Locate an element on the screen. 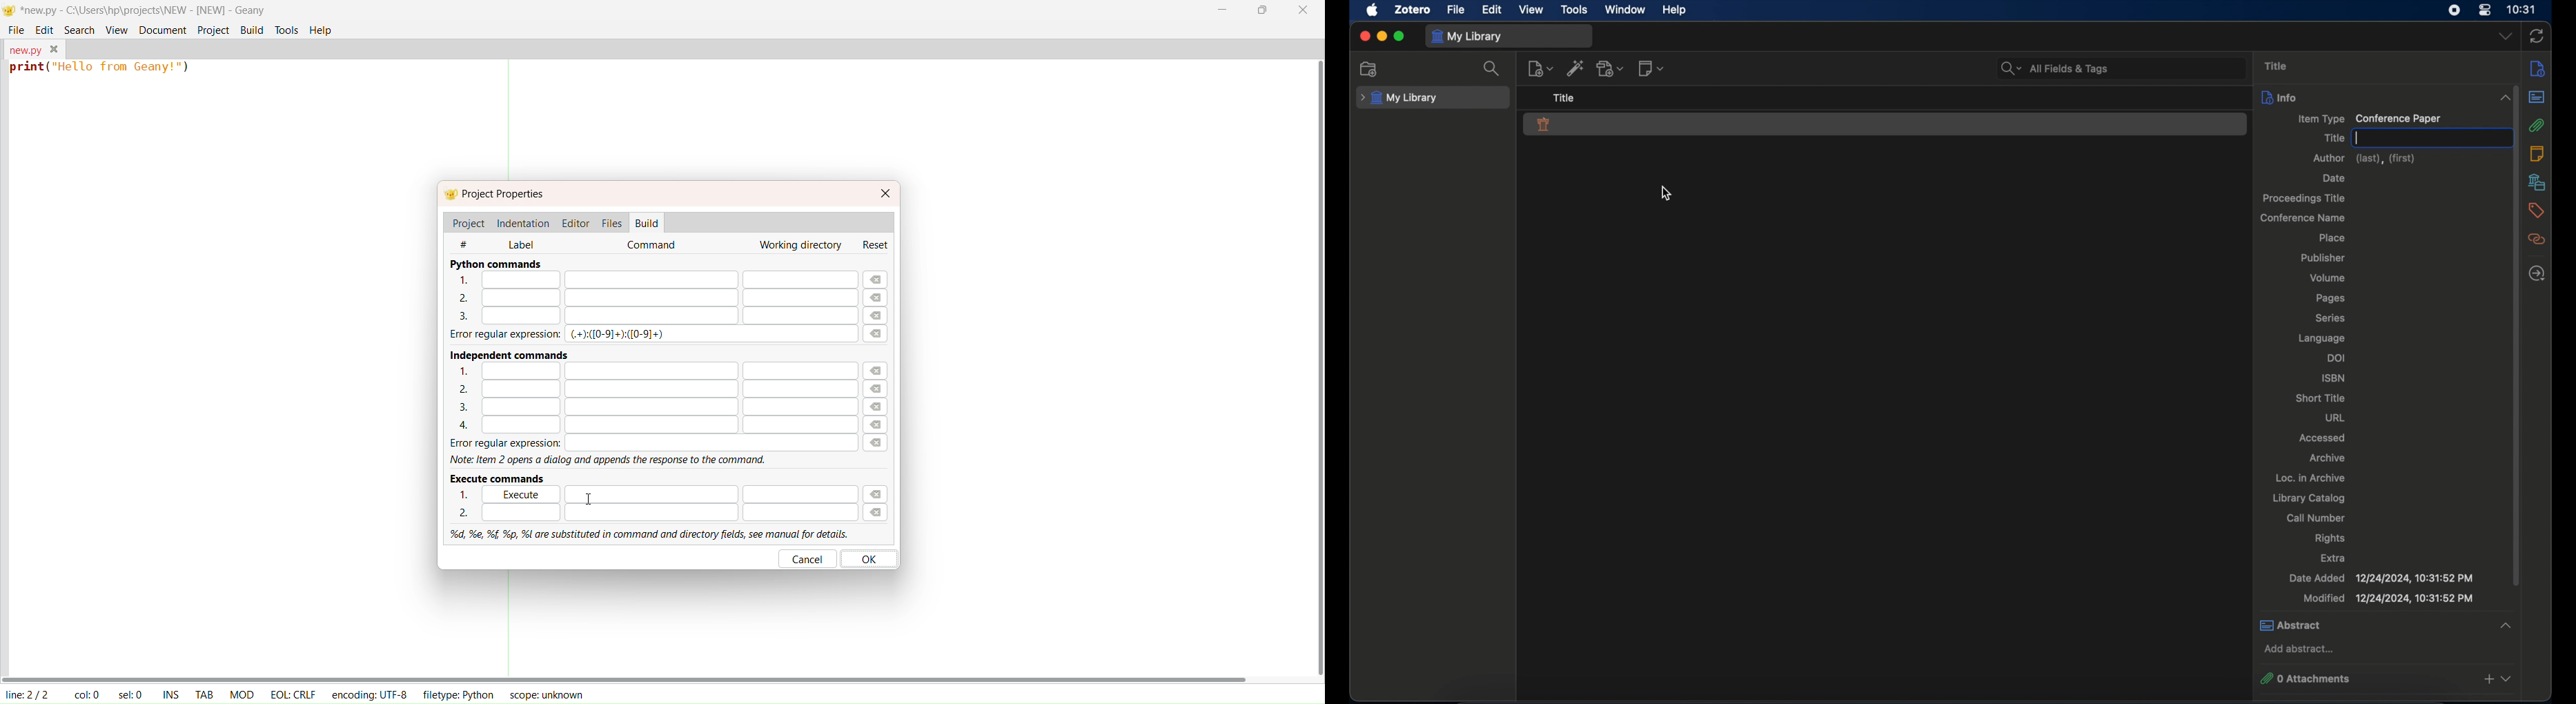  archive is located at coordinates (2329, 458).